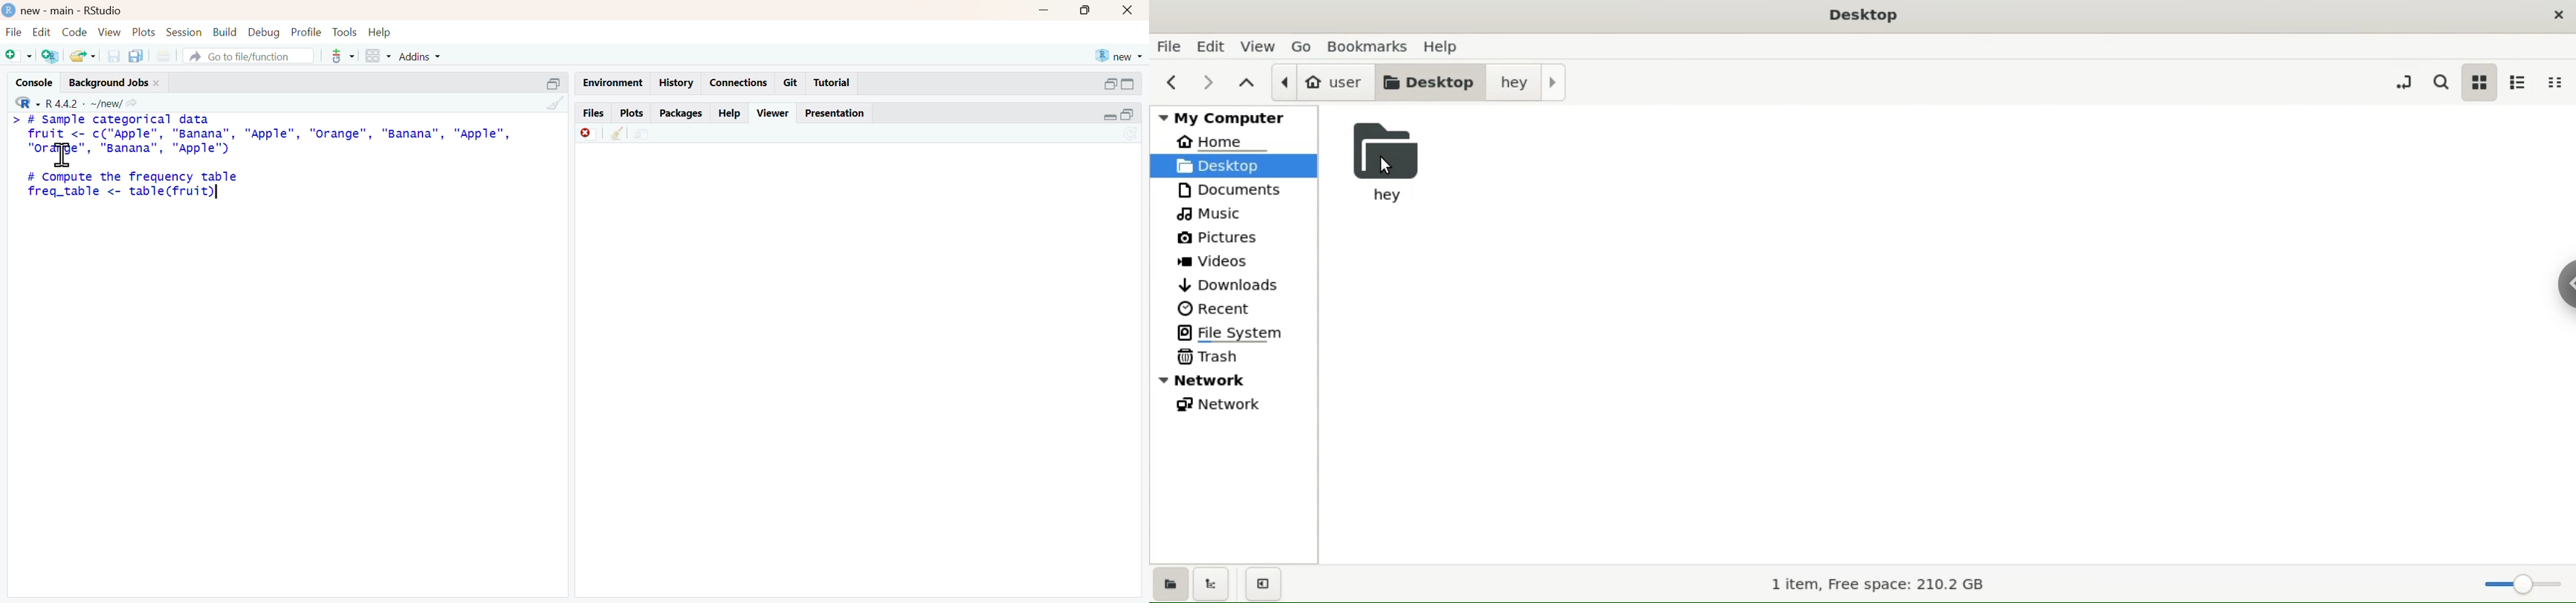  What do you see at coordinates (132, 104) in the screenshot?
I see `view the current working directory` at bounding box center [132, 104].